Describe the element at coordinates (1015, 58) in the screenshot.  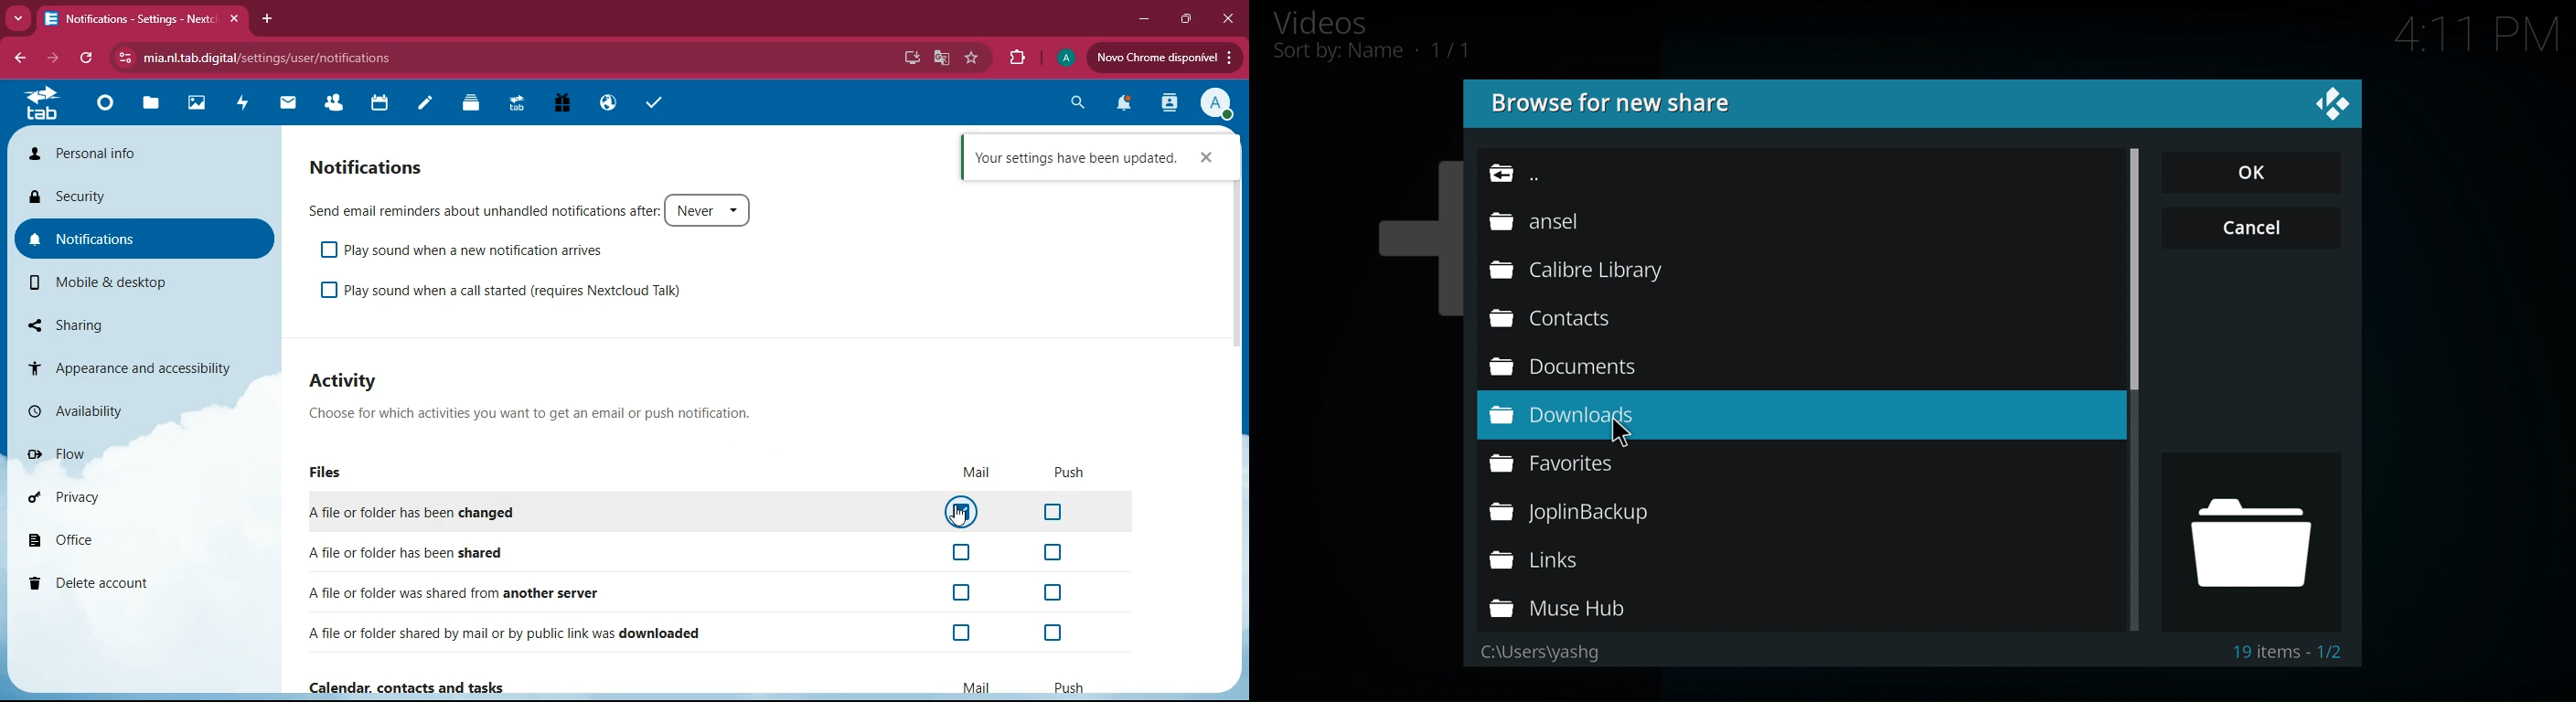
I see `extensions` at that location.